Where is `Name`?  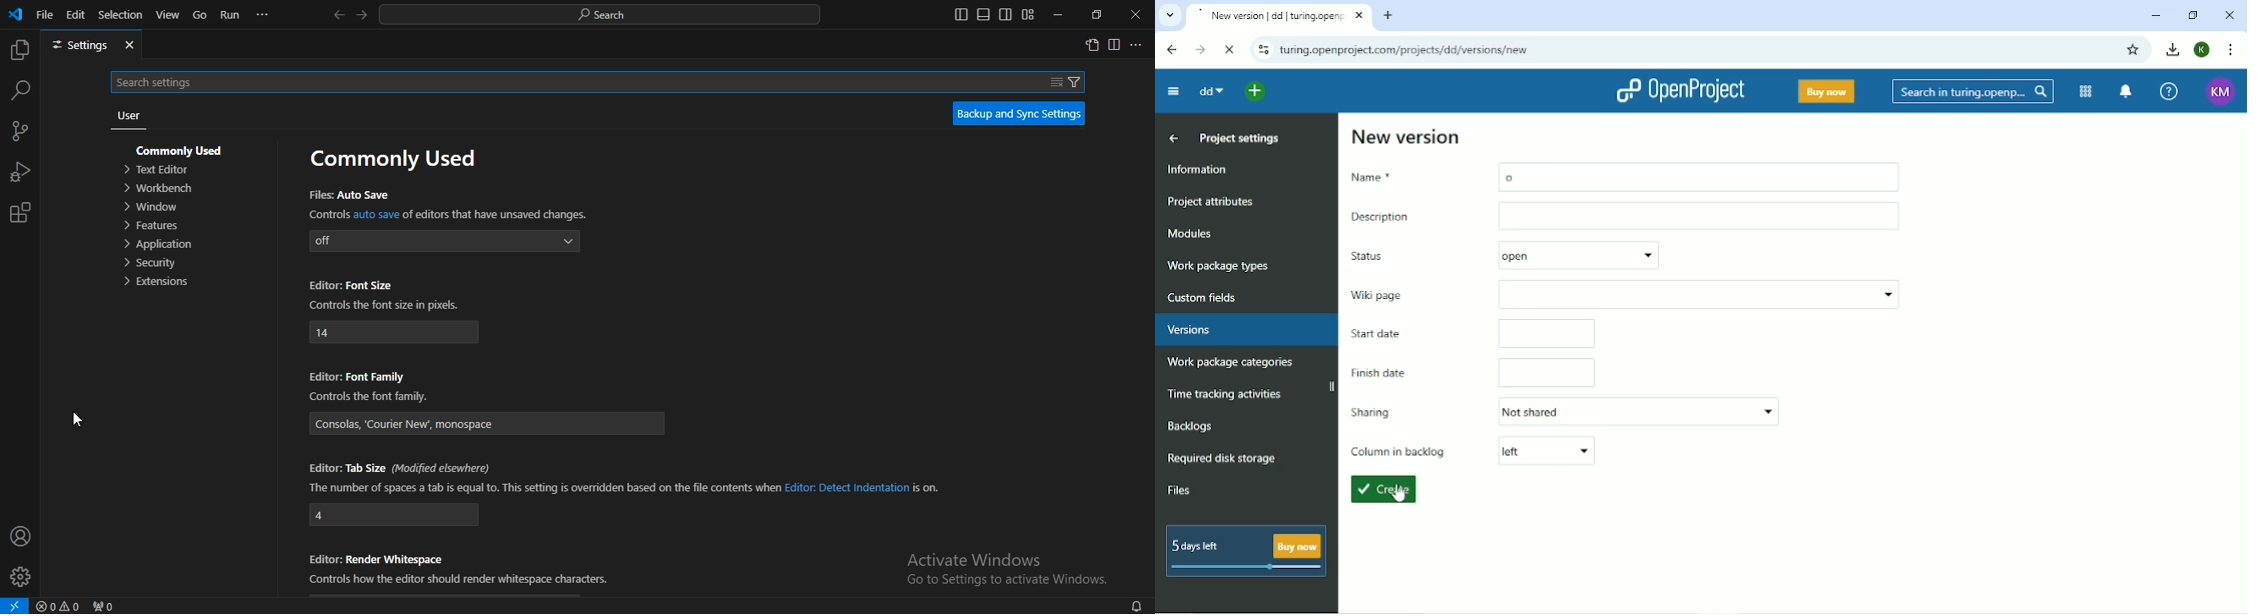
Name is located at coordinates (1408, 177).